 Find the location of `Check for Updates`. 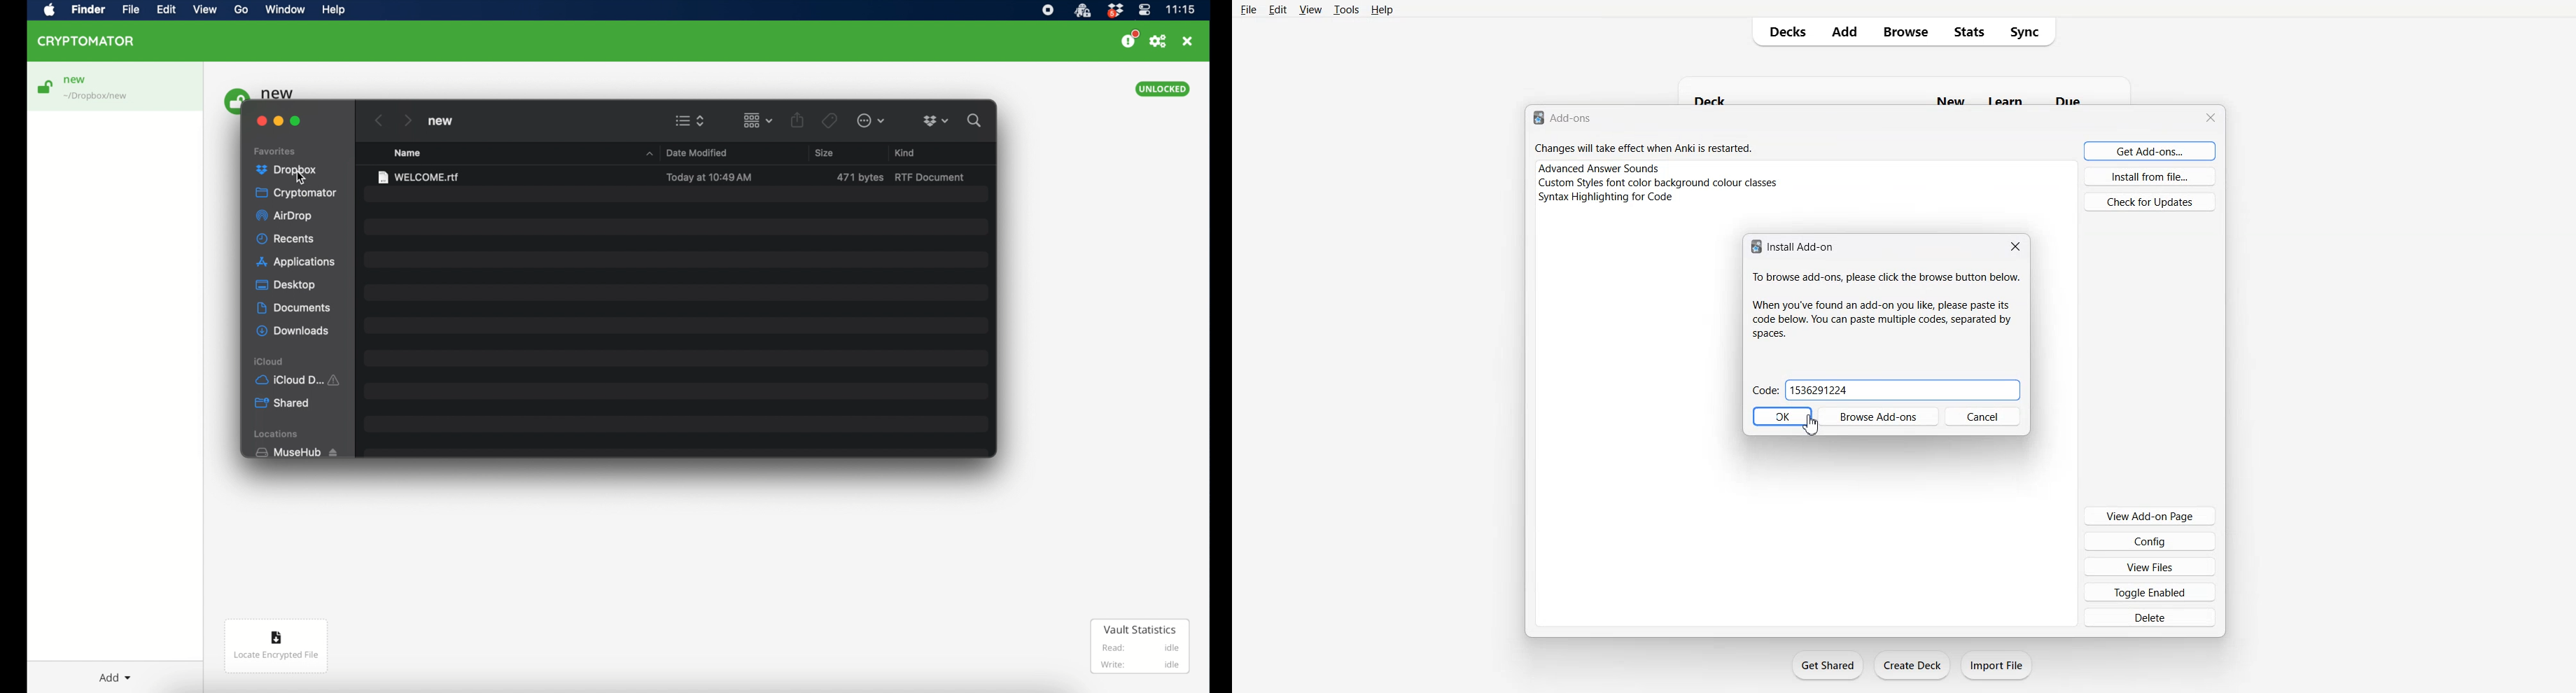

Check for Updates is located at coordinates (2149, 201).